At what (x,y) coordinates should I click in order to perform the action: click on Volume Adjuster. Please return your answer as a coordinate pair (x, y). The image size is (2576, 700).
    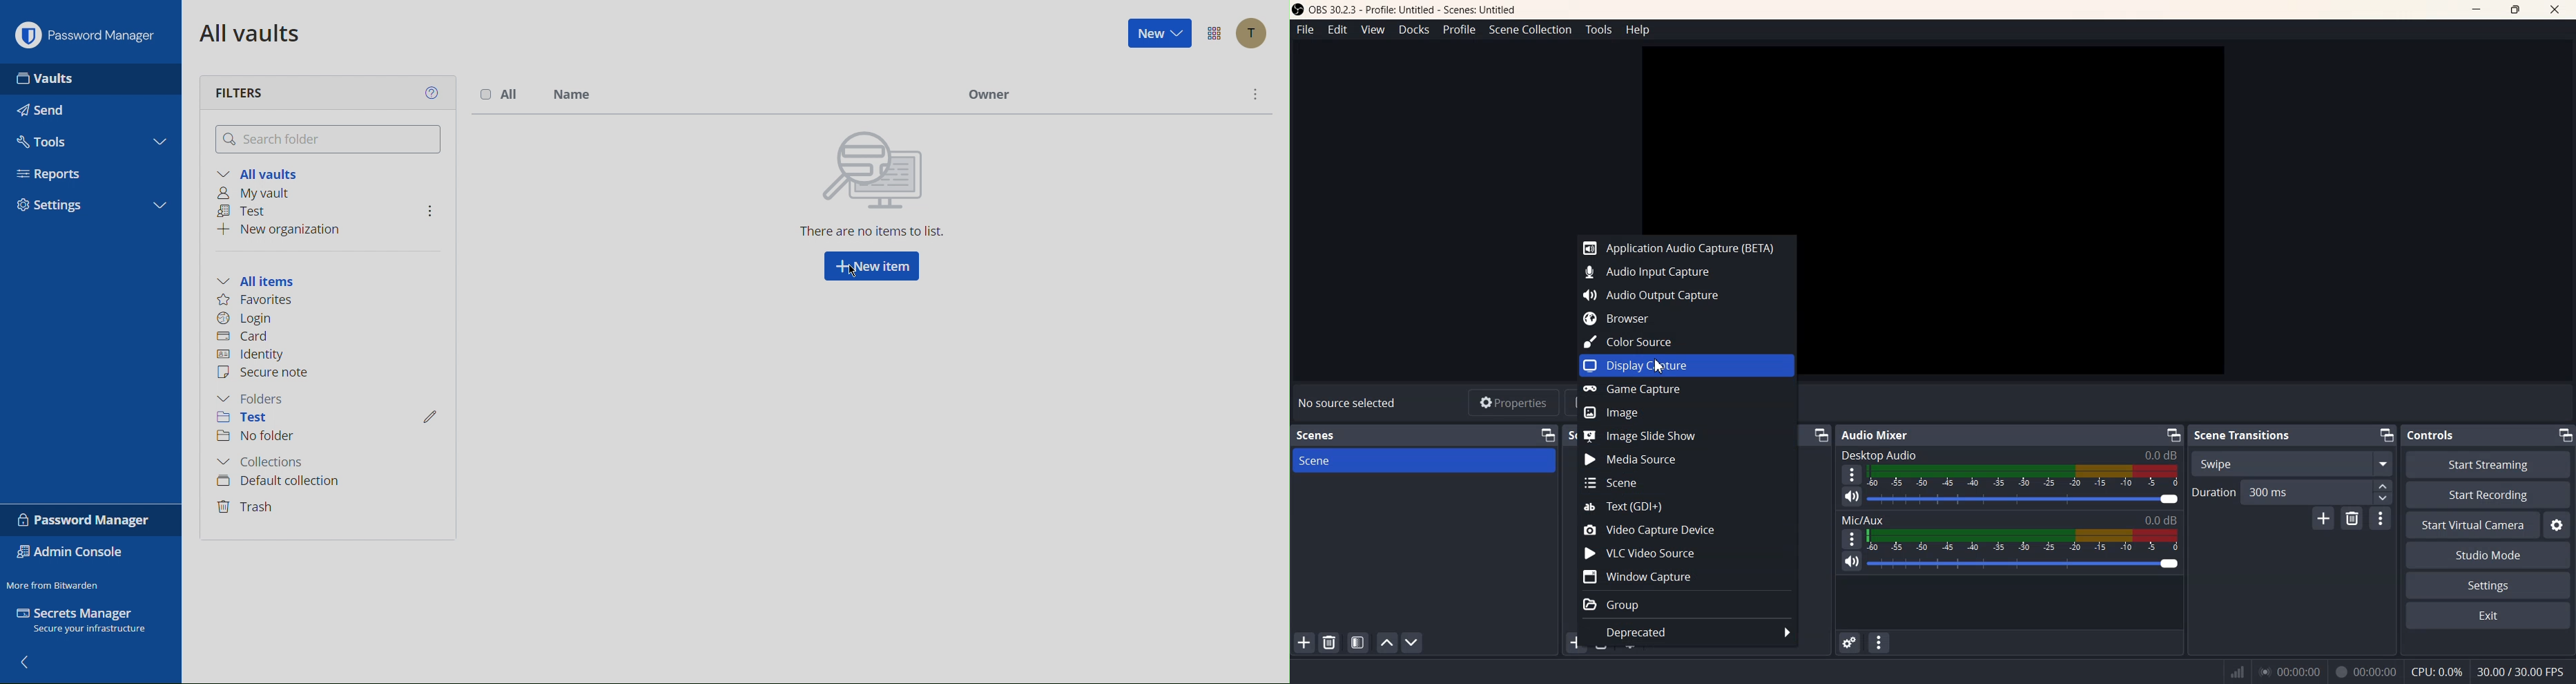
    Looking at the image, I should click on (2024, 499).